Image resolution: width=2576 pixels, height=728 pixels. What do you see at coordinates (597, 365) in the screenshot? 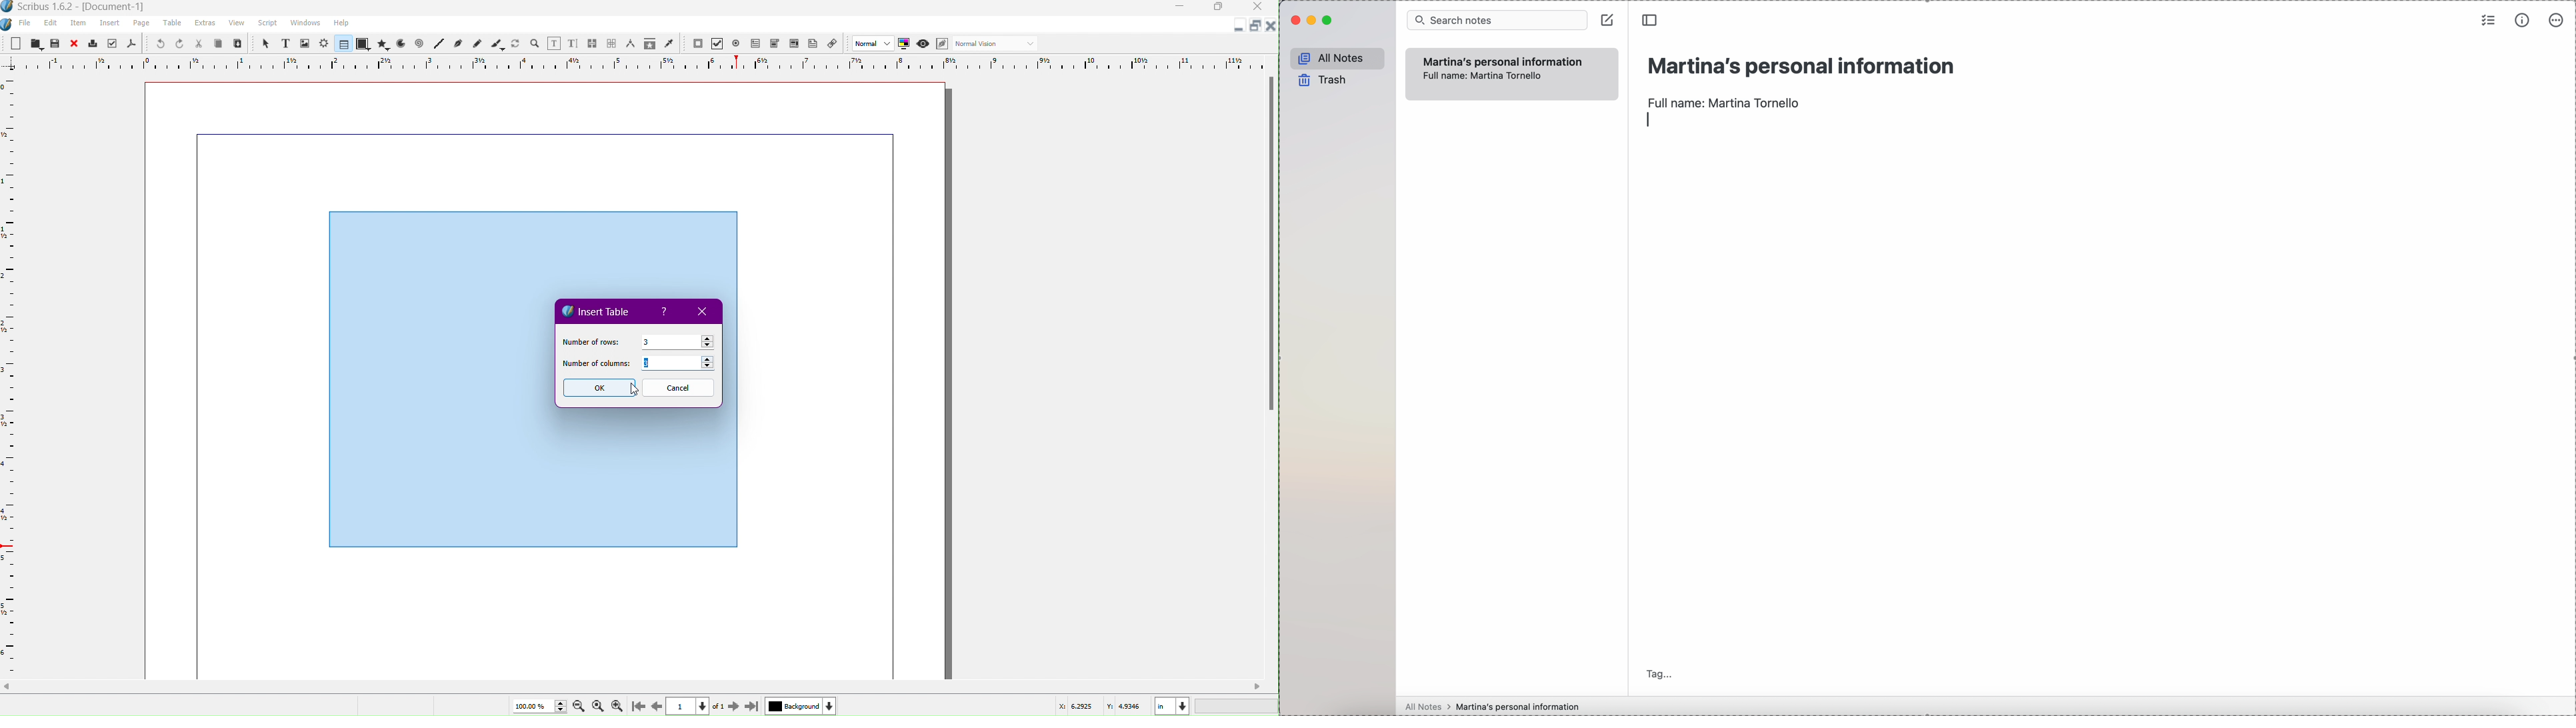
I see `Number of Columns` at bounding box center [597, 365].